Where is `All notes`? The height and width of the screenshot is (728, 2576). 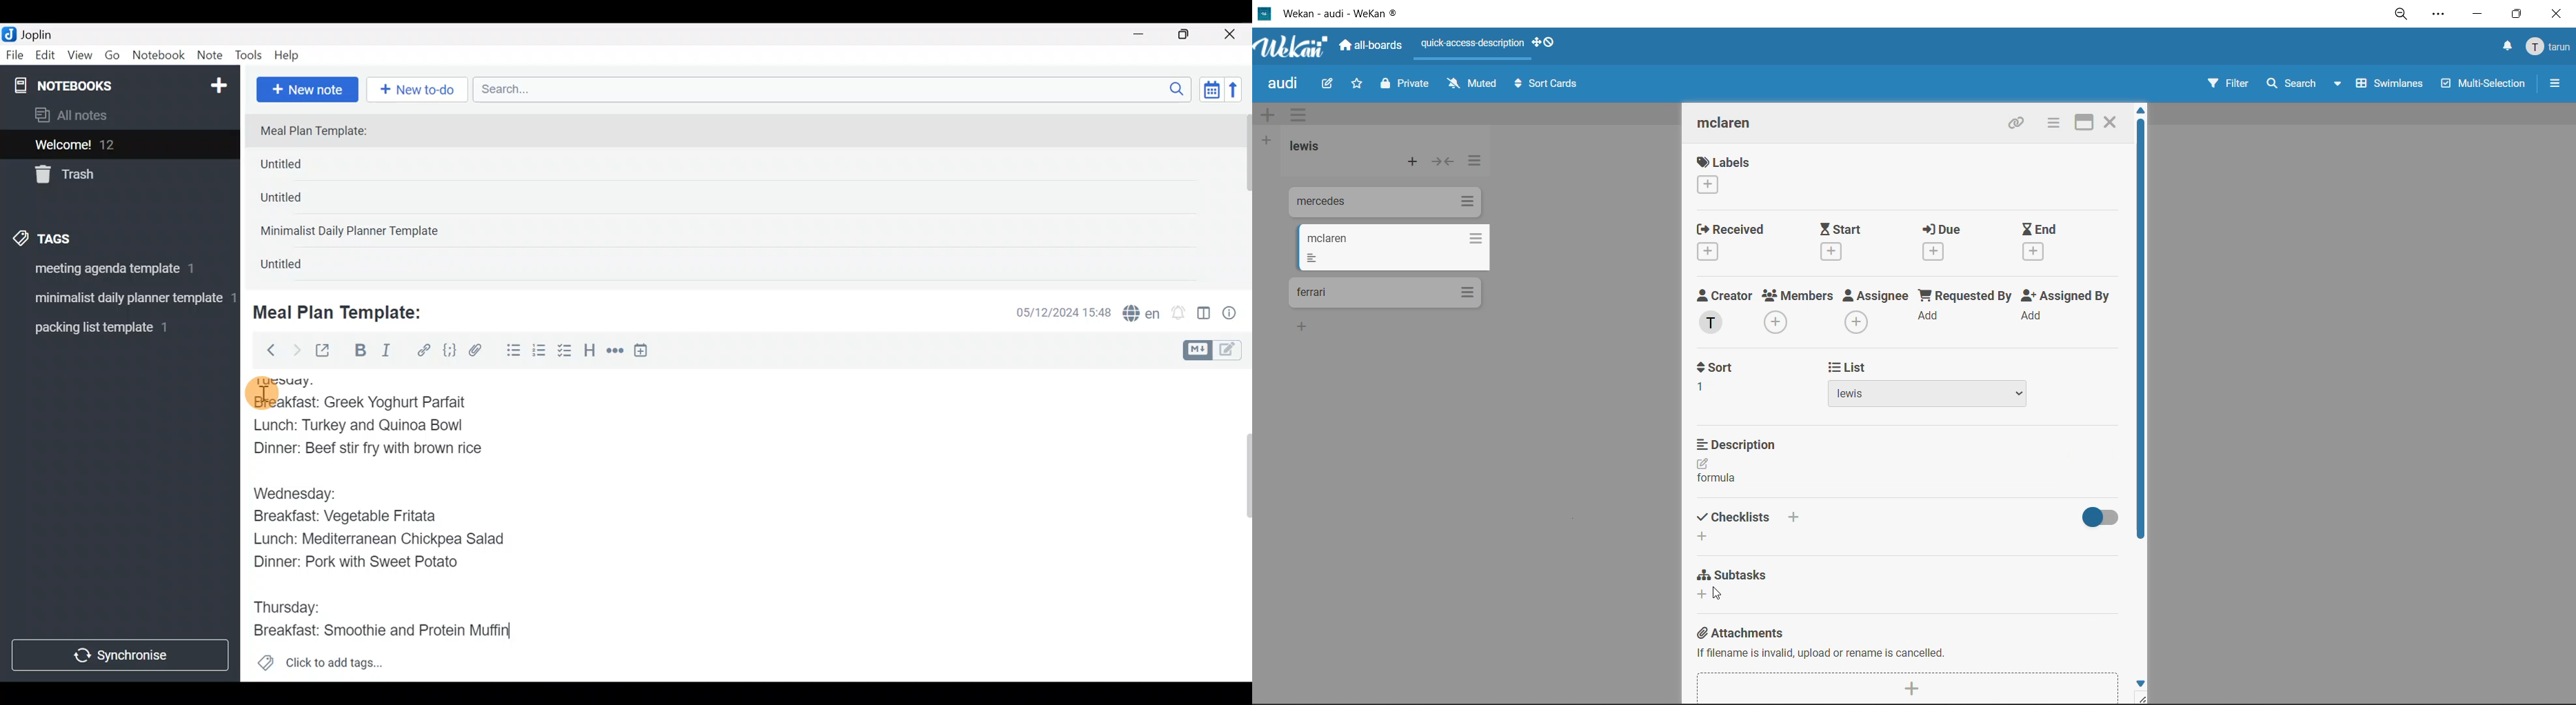
All notes is located at coordinates (117, 116).